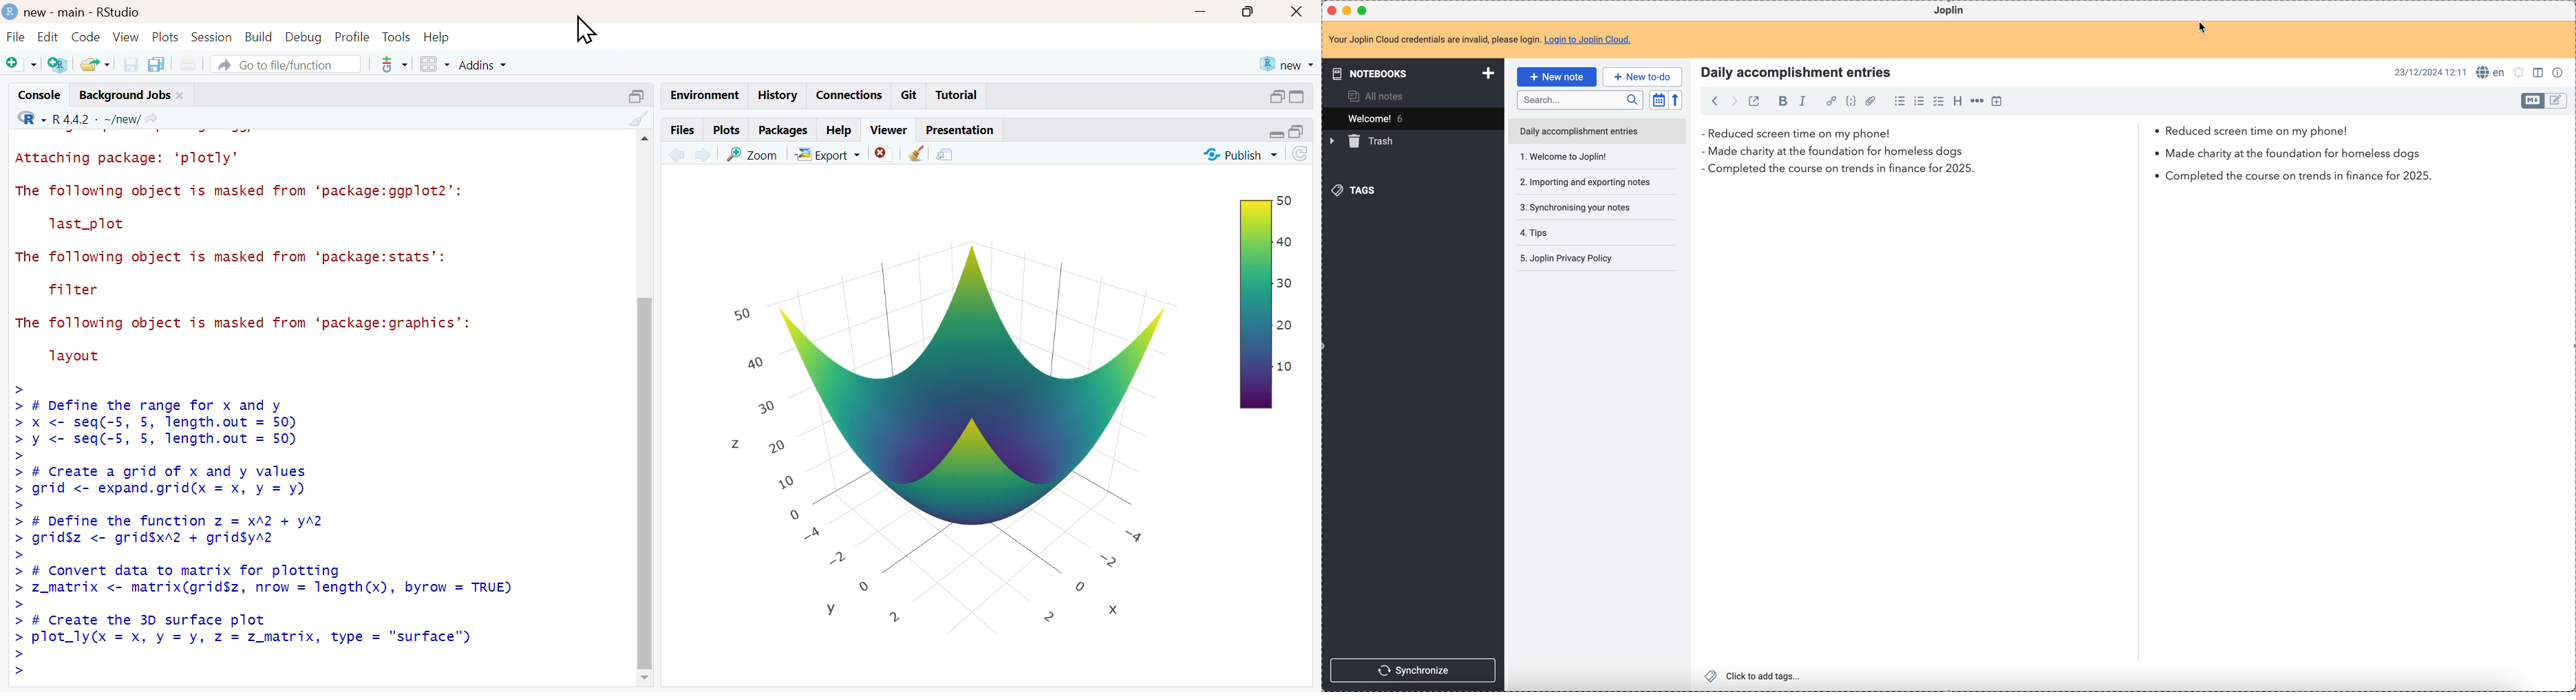 Image resolution: width=2576 pixels, height=700 pixels. What do you see at coordinates (1333, 10) in the screenshot?
I see `close Joplin` at bounding box center [1333, 10].